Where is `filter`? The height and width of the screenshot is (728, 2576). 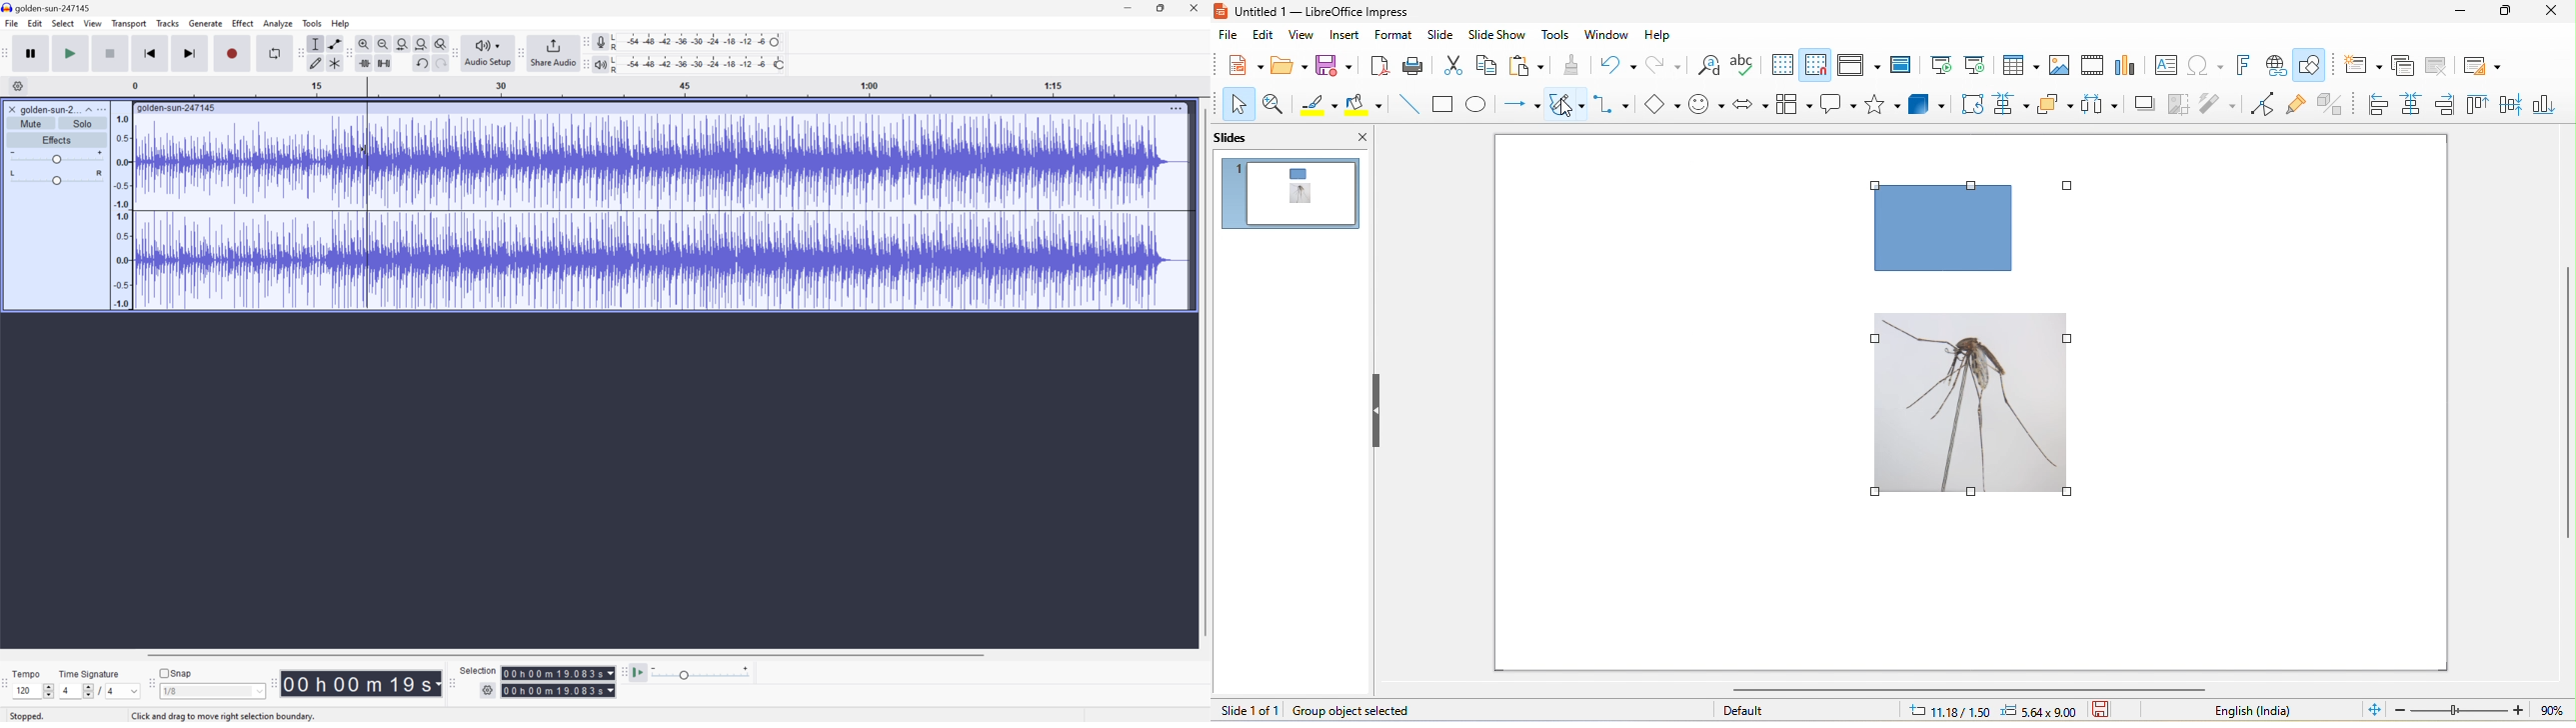 filter is located at coordinates (2218, 106).